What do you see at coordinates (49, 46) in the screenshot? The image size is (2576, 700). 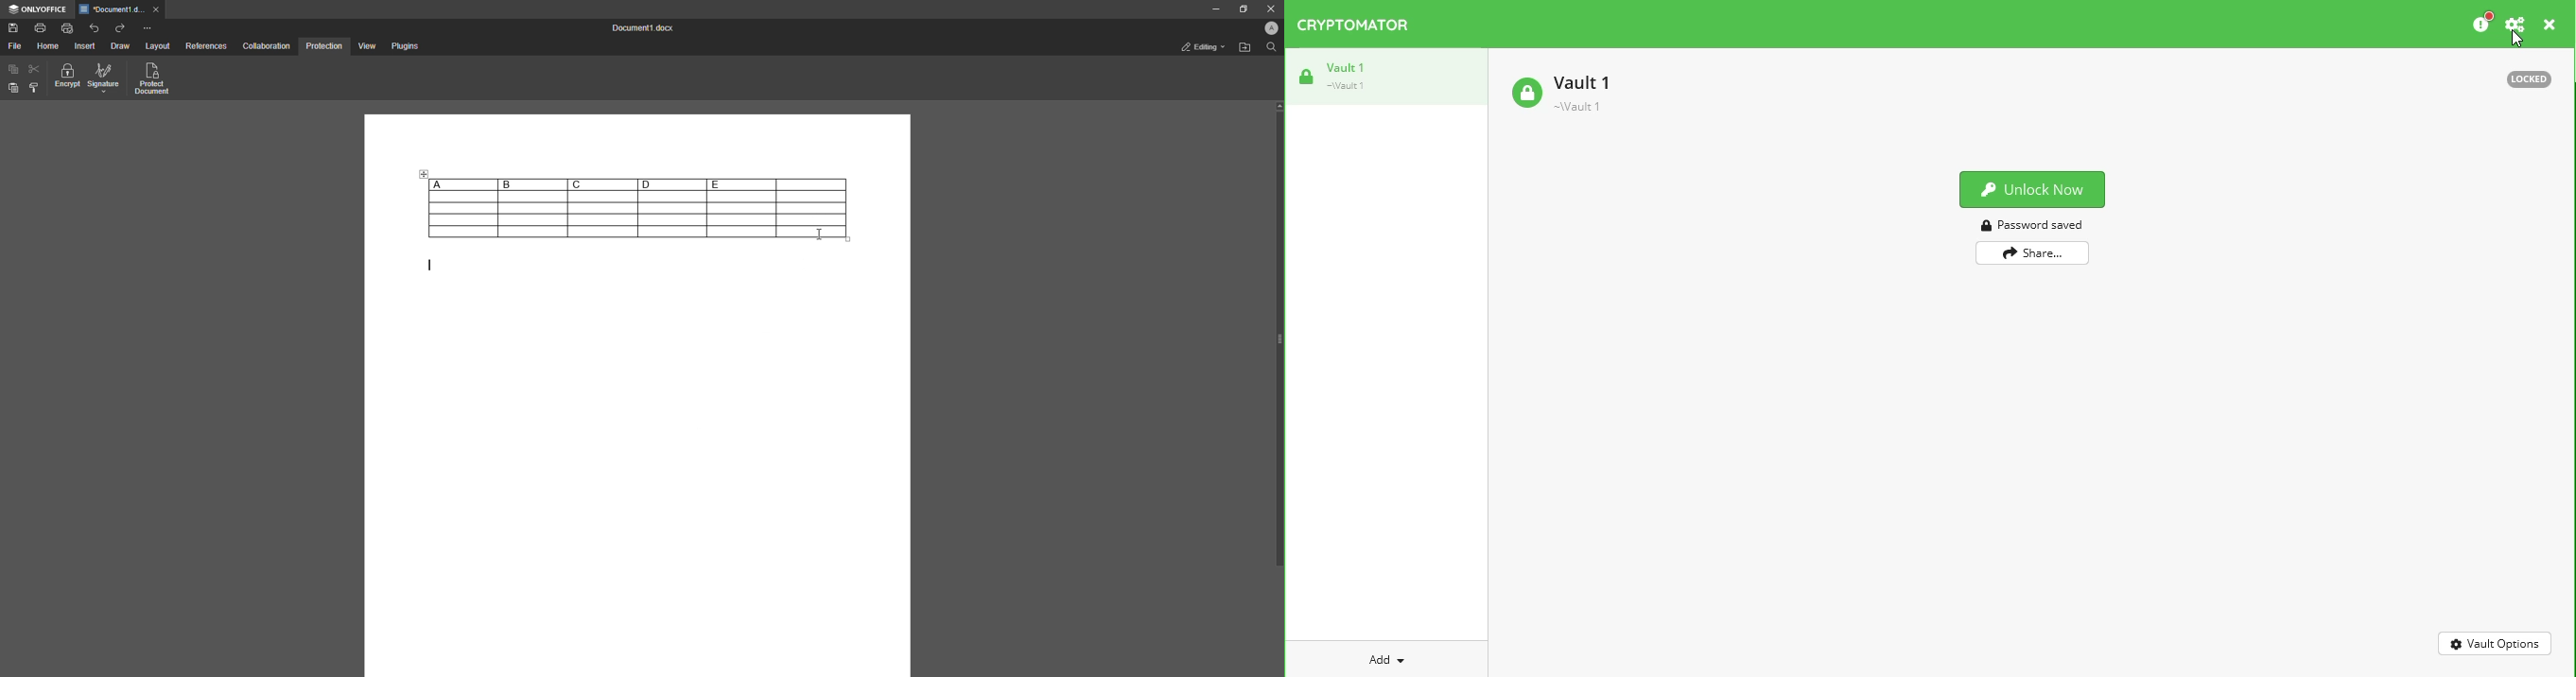 I see `Home` at bounding box center [49, 46].